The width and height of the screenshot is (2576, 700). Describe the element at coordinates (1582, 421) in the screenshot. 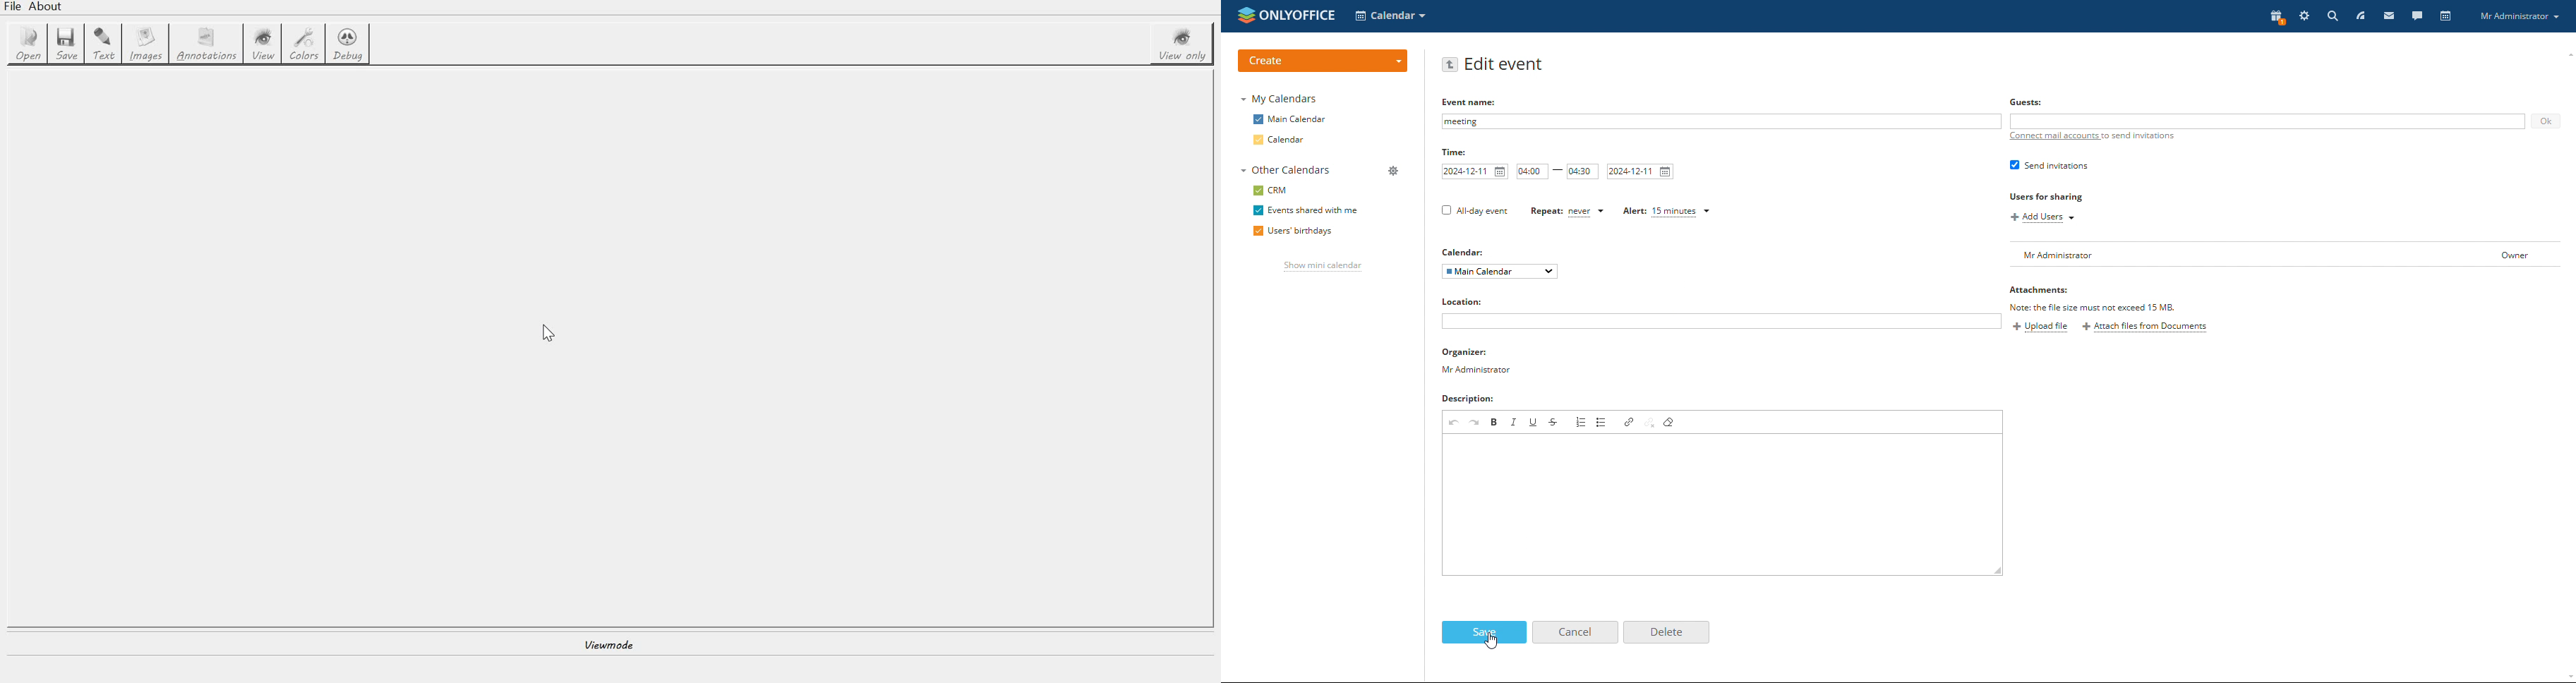

I see `insert/remove numbered list` at that location.